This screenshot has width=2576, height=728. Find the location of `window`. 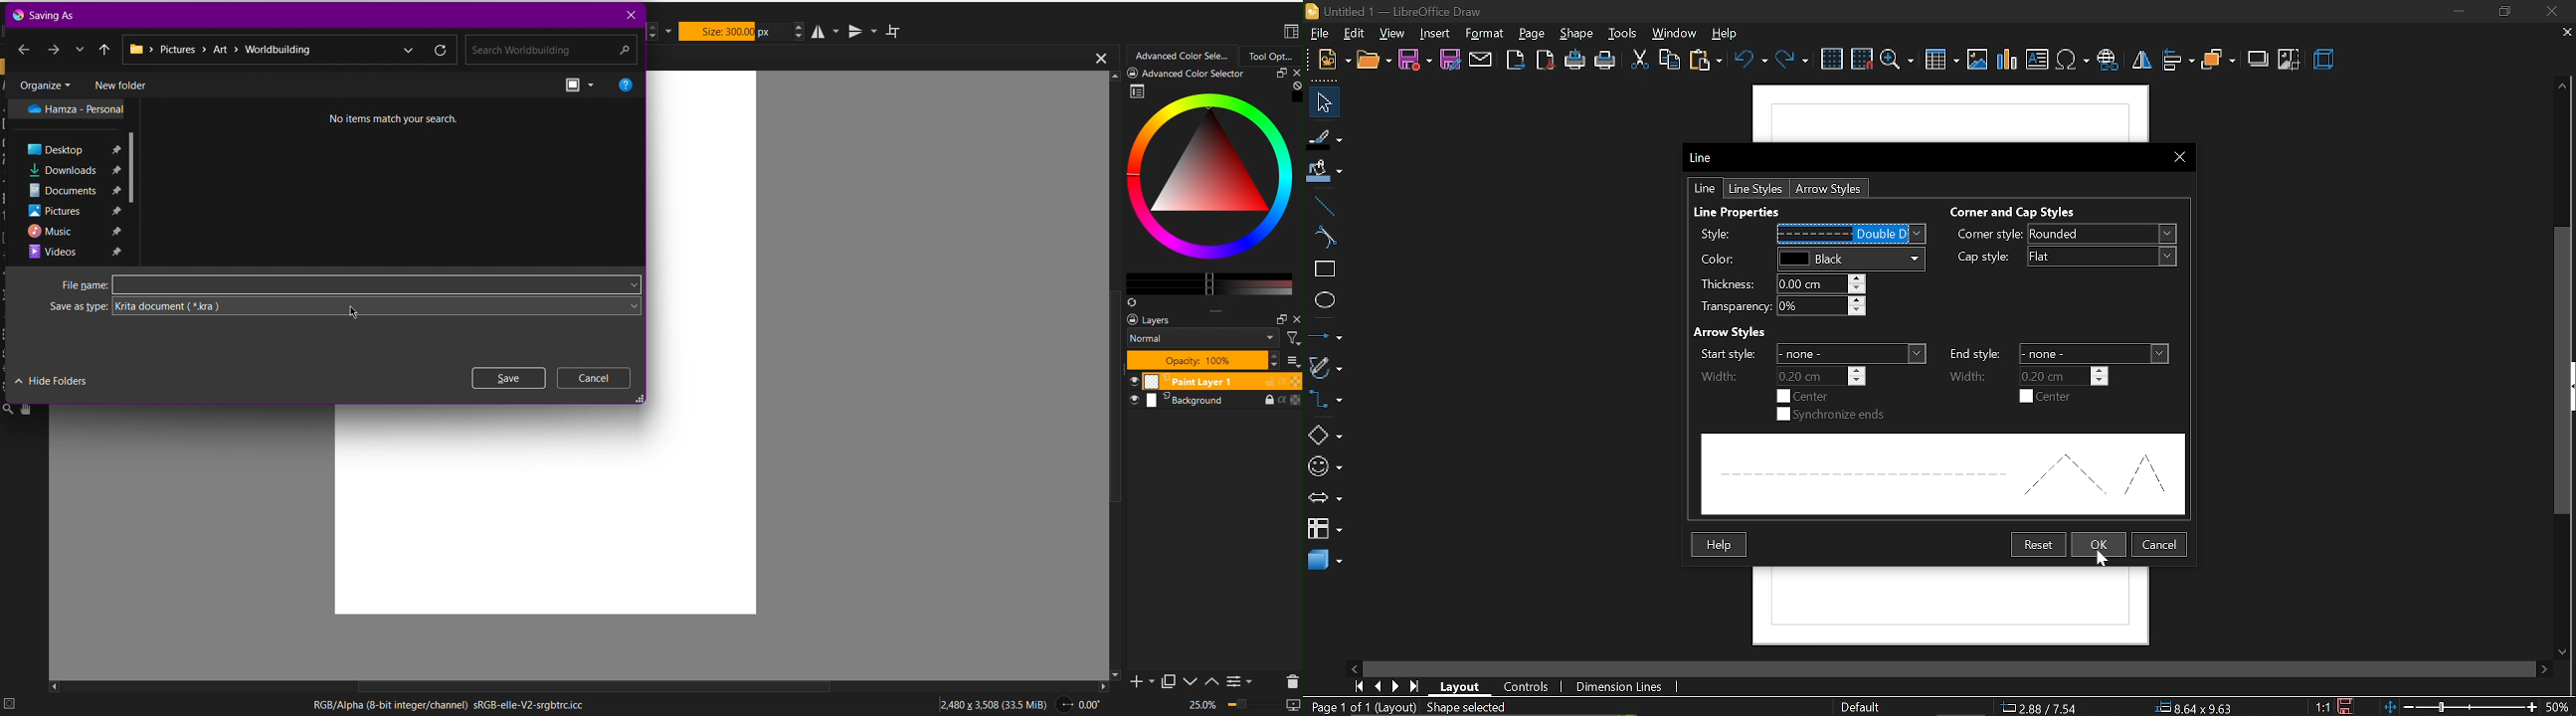

window is located at coordinates (1672, 33).